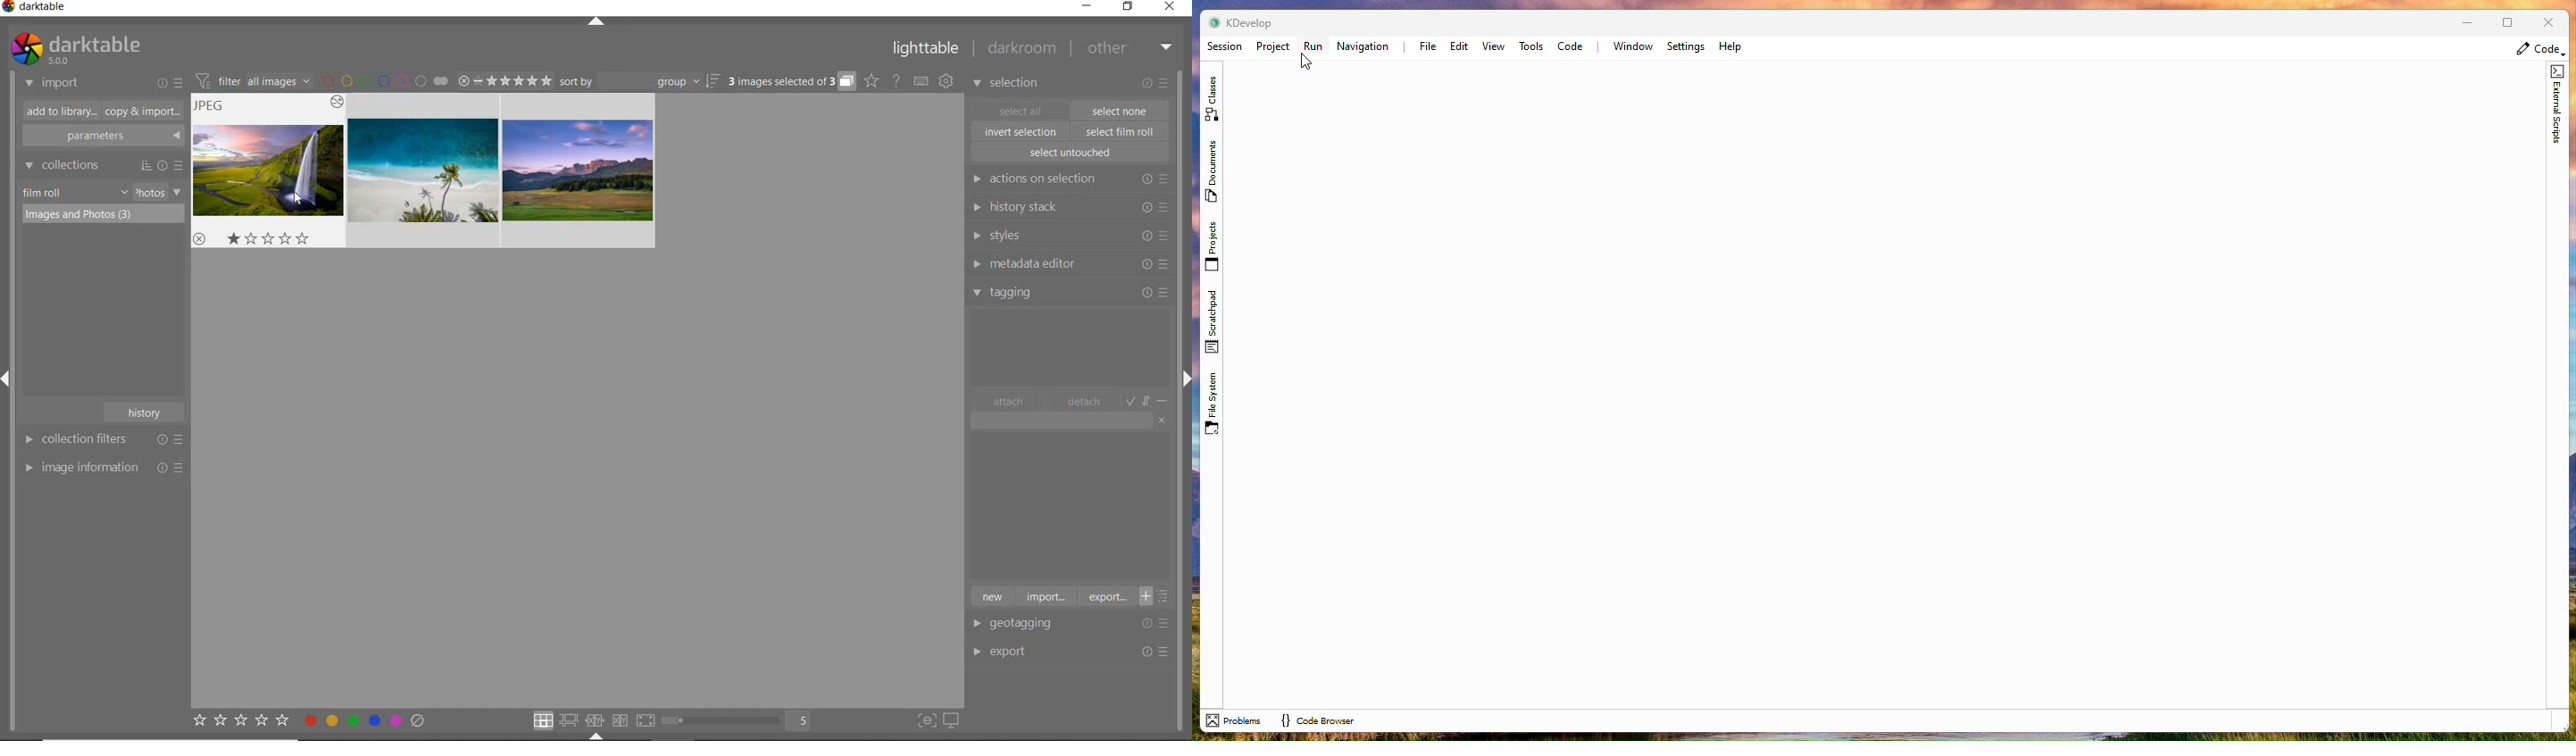  What do you see at coordinates (1022, 131) in the screenshot?
I see `invert selection` at bounding box center [1022, 131].